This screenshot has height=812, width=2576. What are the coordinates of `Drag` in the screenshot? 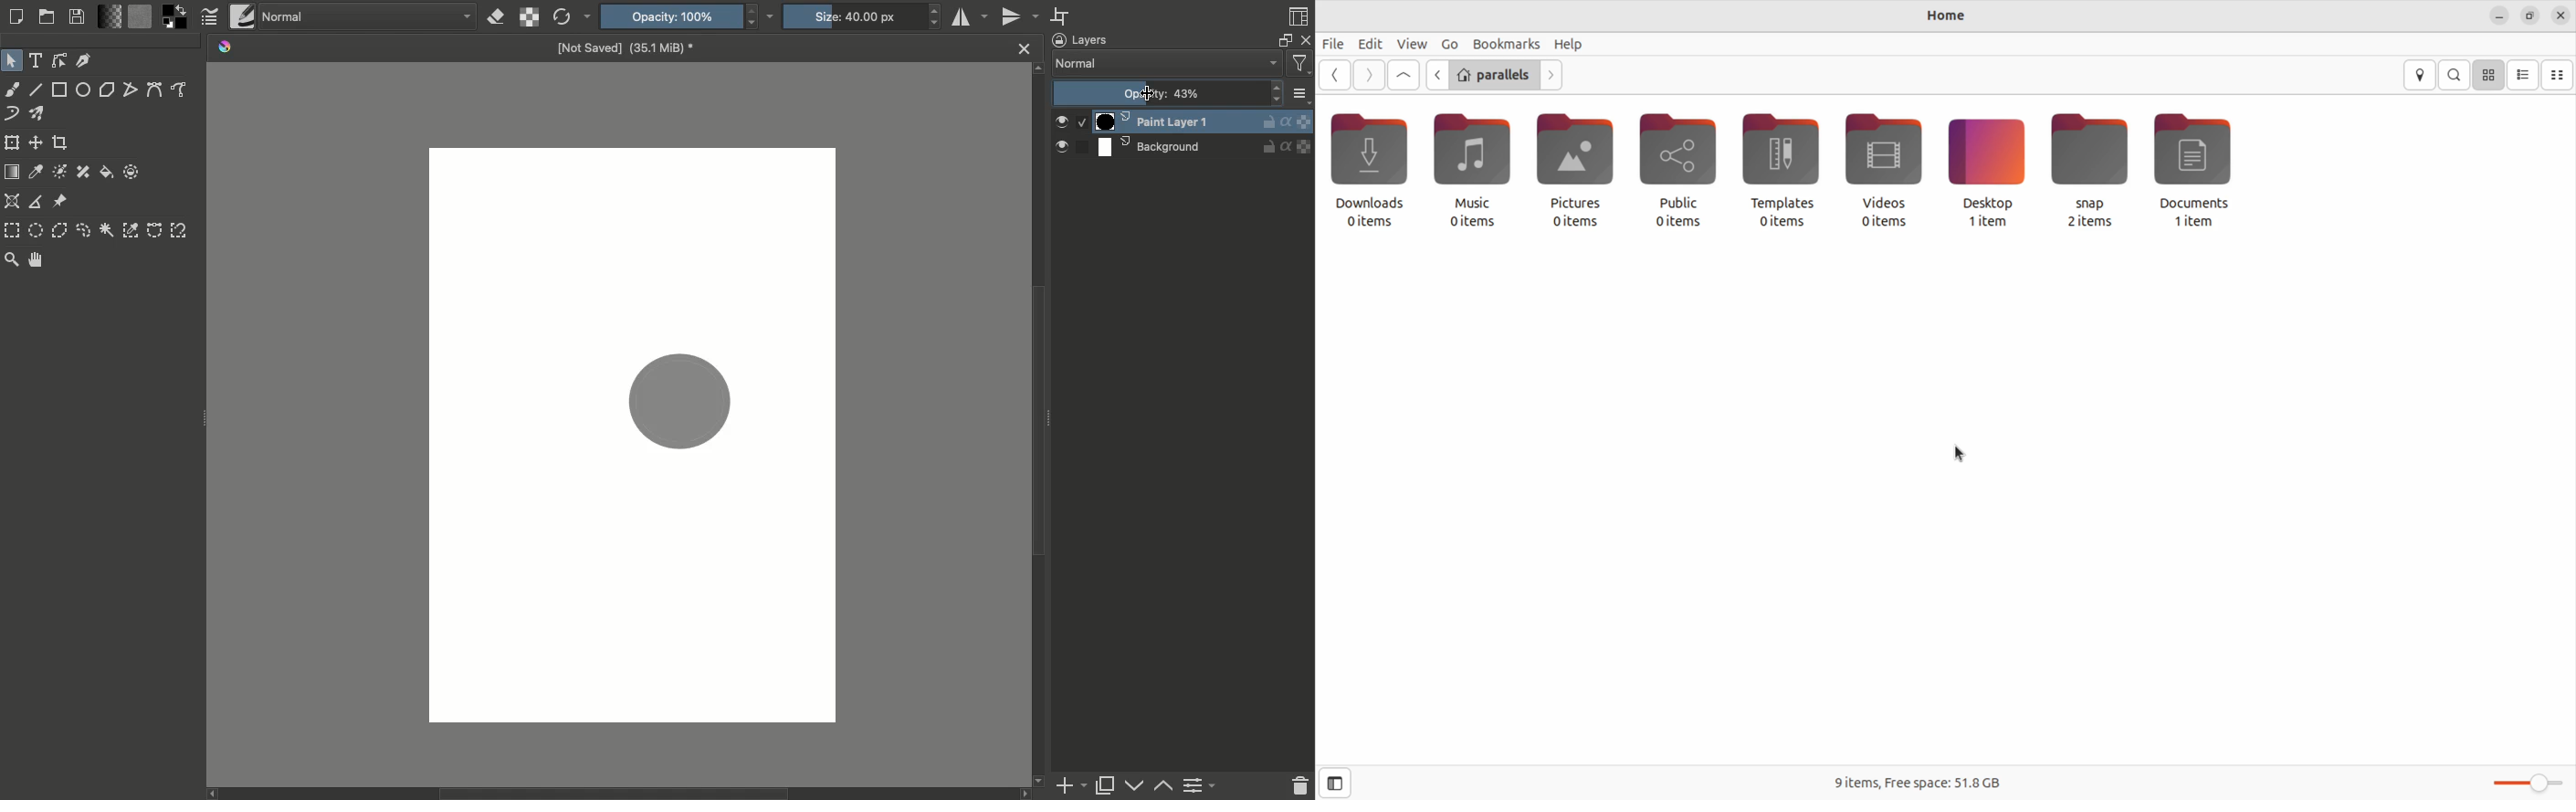 It's located at (203, 420).